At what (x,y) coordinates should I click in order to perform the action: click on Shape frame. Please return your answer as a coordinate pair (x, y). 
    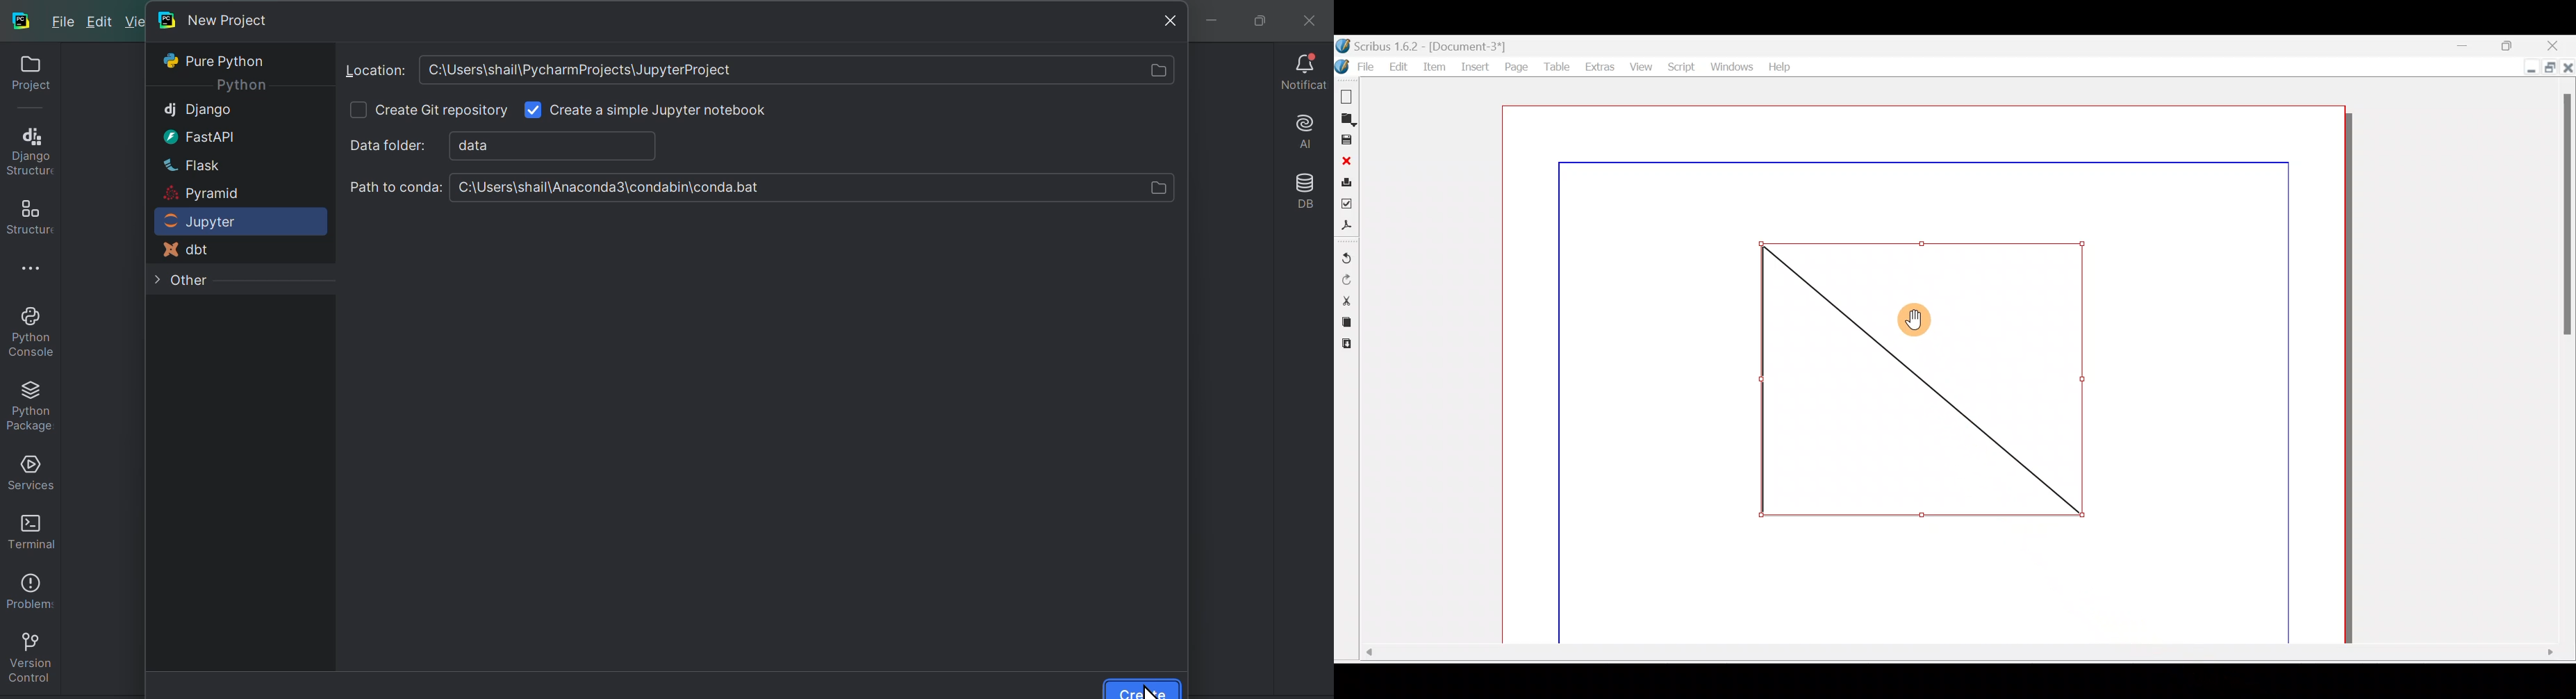
    Looking at the image, I should click on (1918, 377).